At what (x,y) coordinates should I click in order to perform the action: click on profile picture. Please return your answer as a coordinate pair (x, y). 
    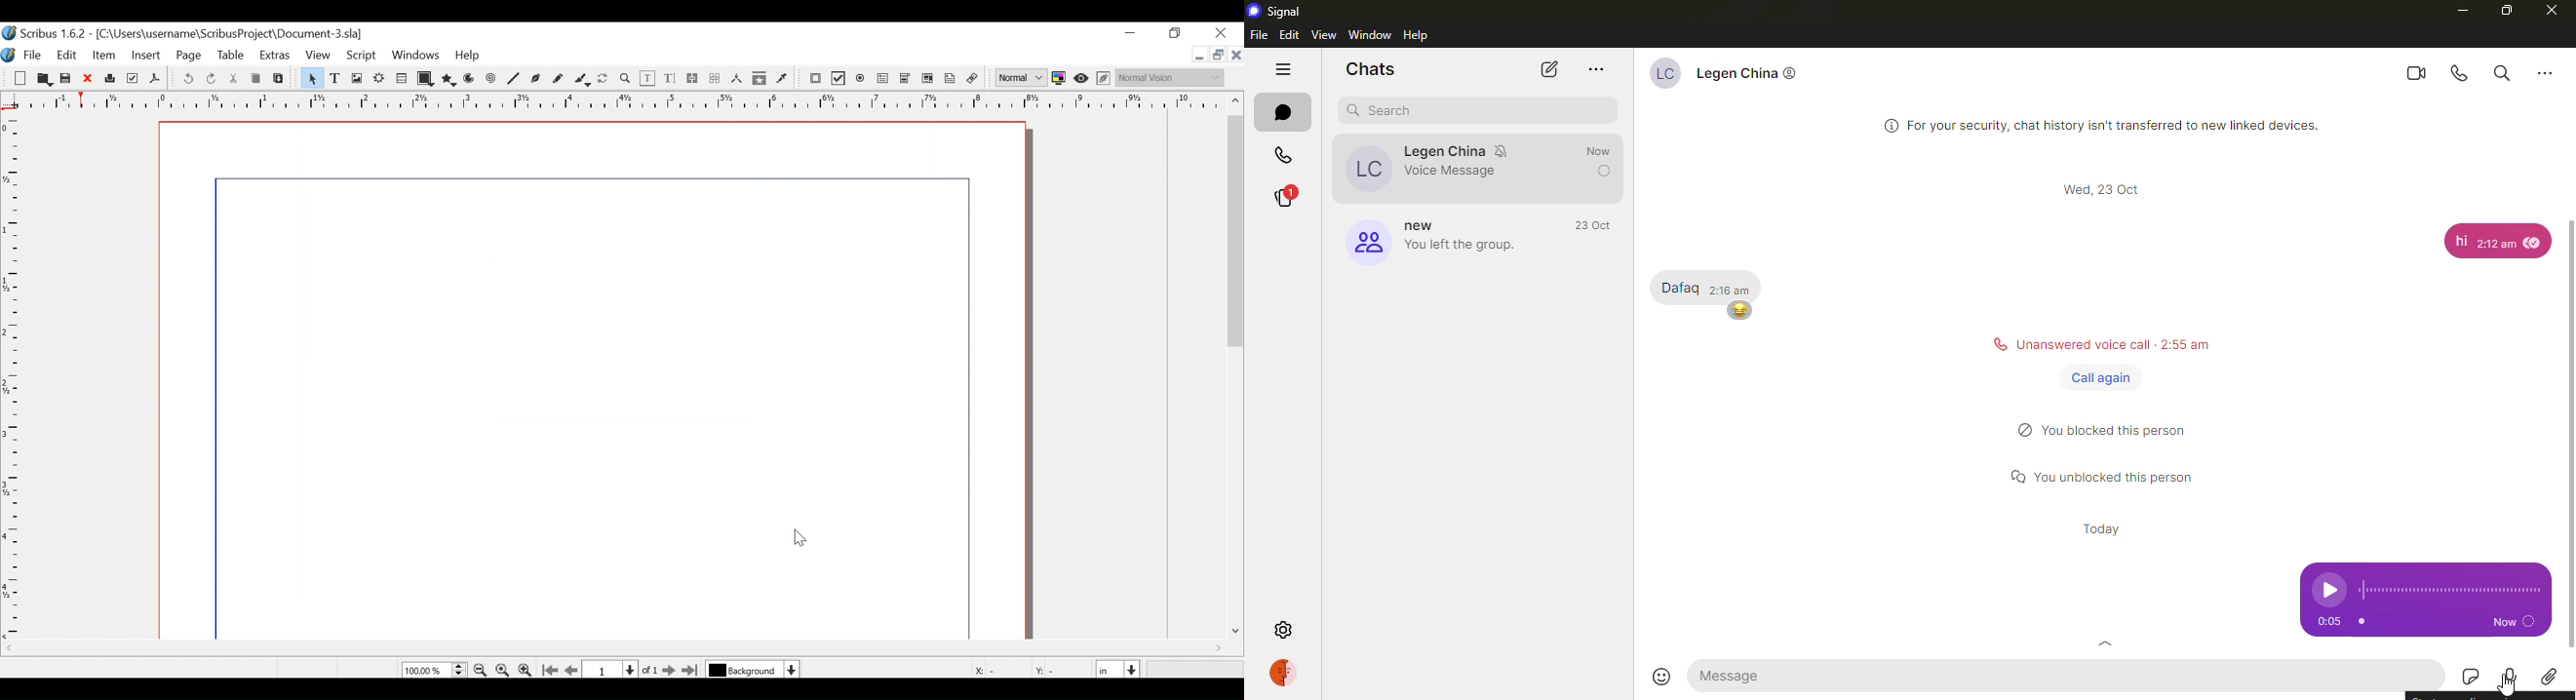
    Looking at the image, I should click on (1662, 70).